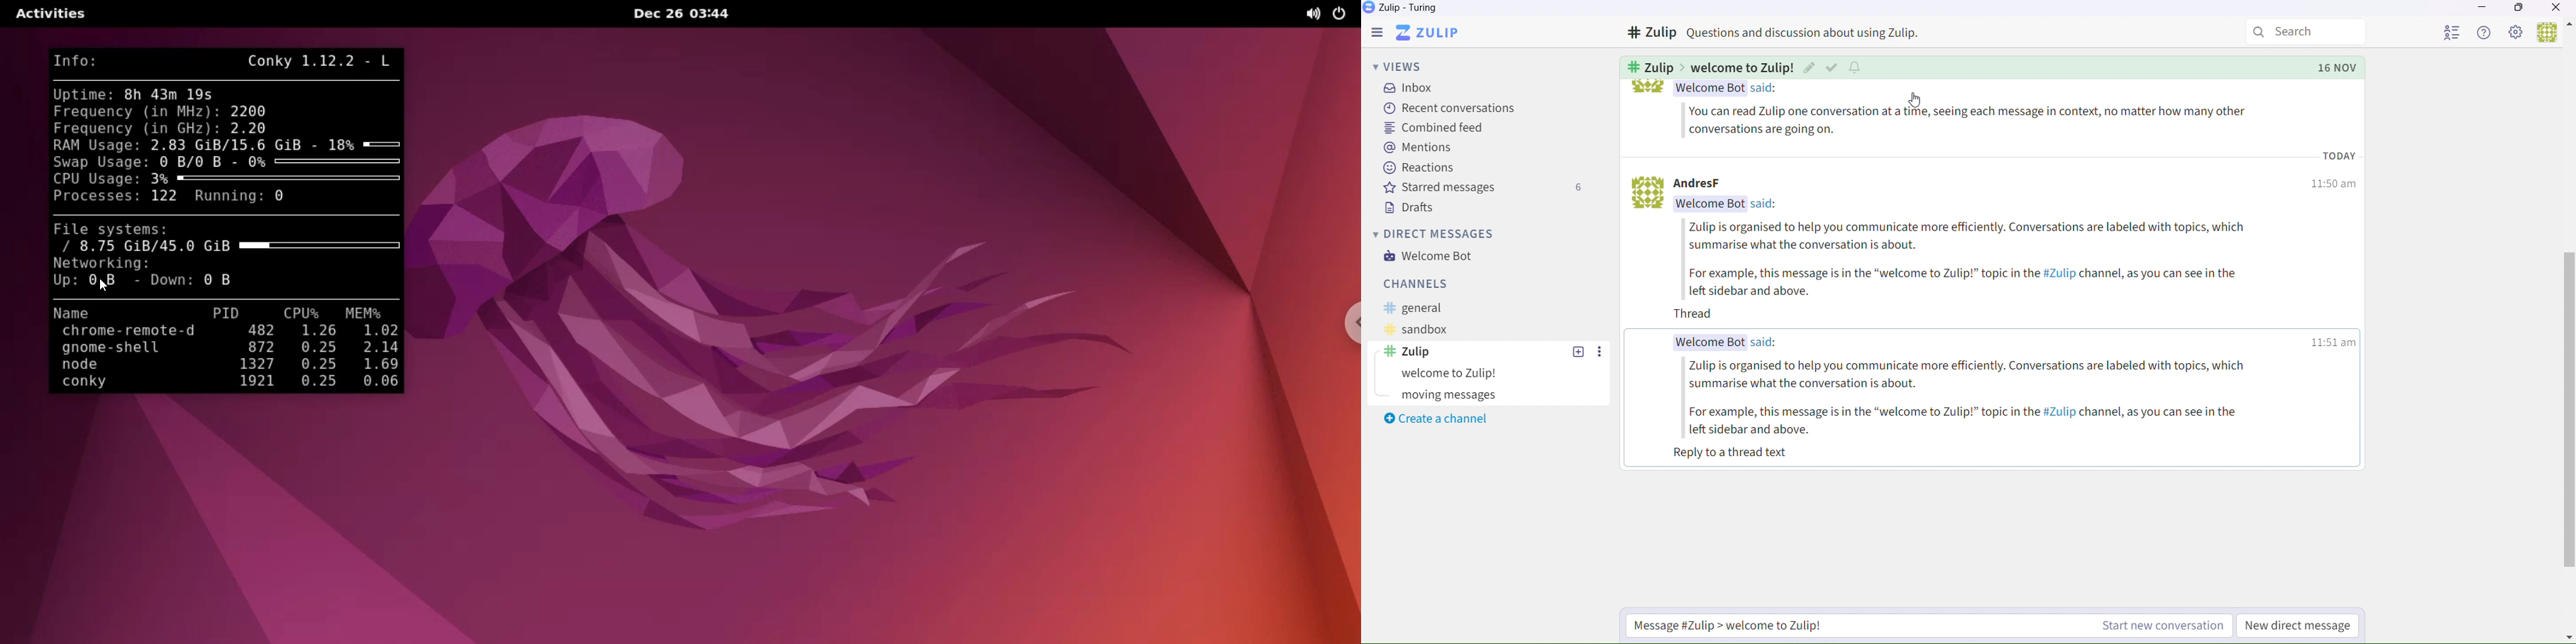 Image resolution: width=2576 pixels, height=644 pixels. Describe the element at coordinates (2307, 32) in the screenshot. I see `Search` at that location.